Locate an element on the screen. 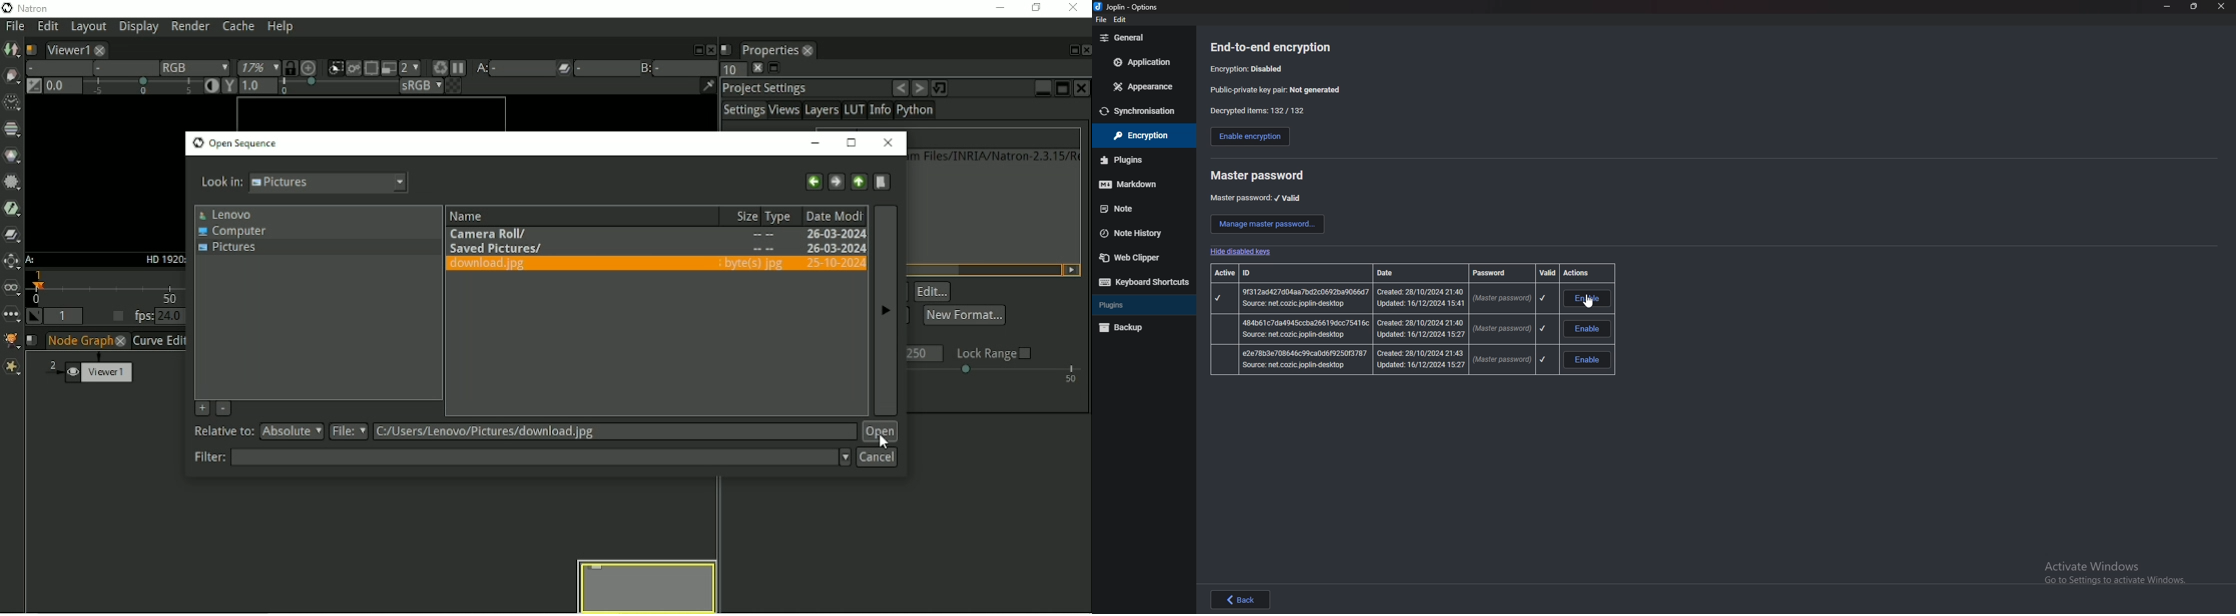 The image size is (2240, 616). encryption is located at coordinates (1143, 135).